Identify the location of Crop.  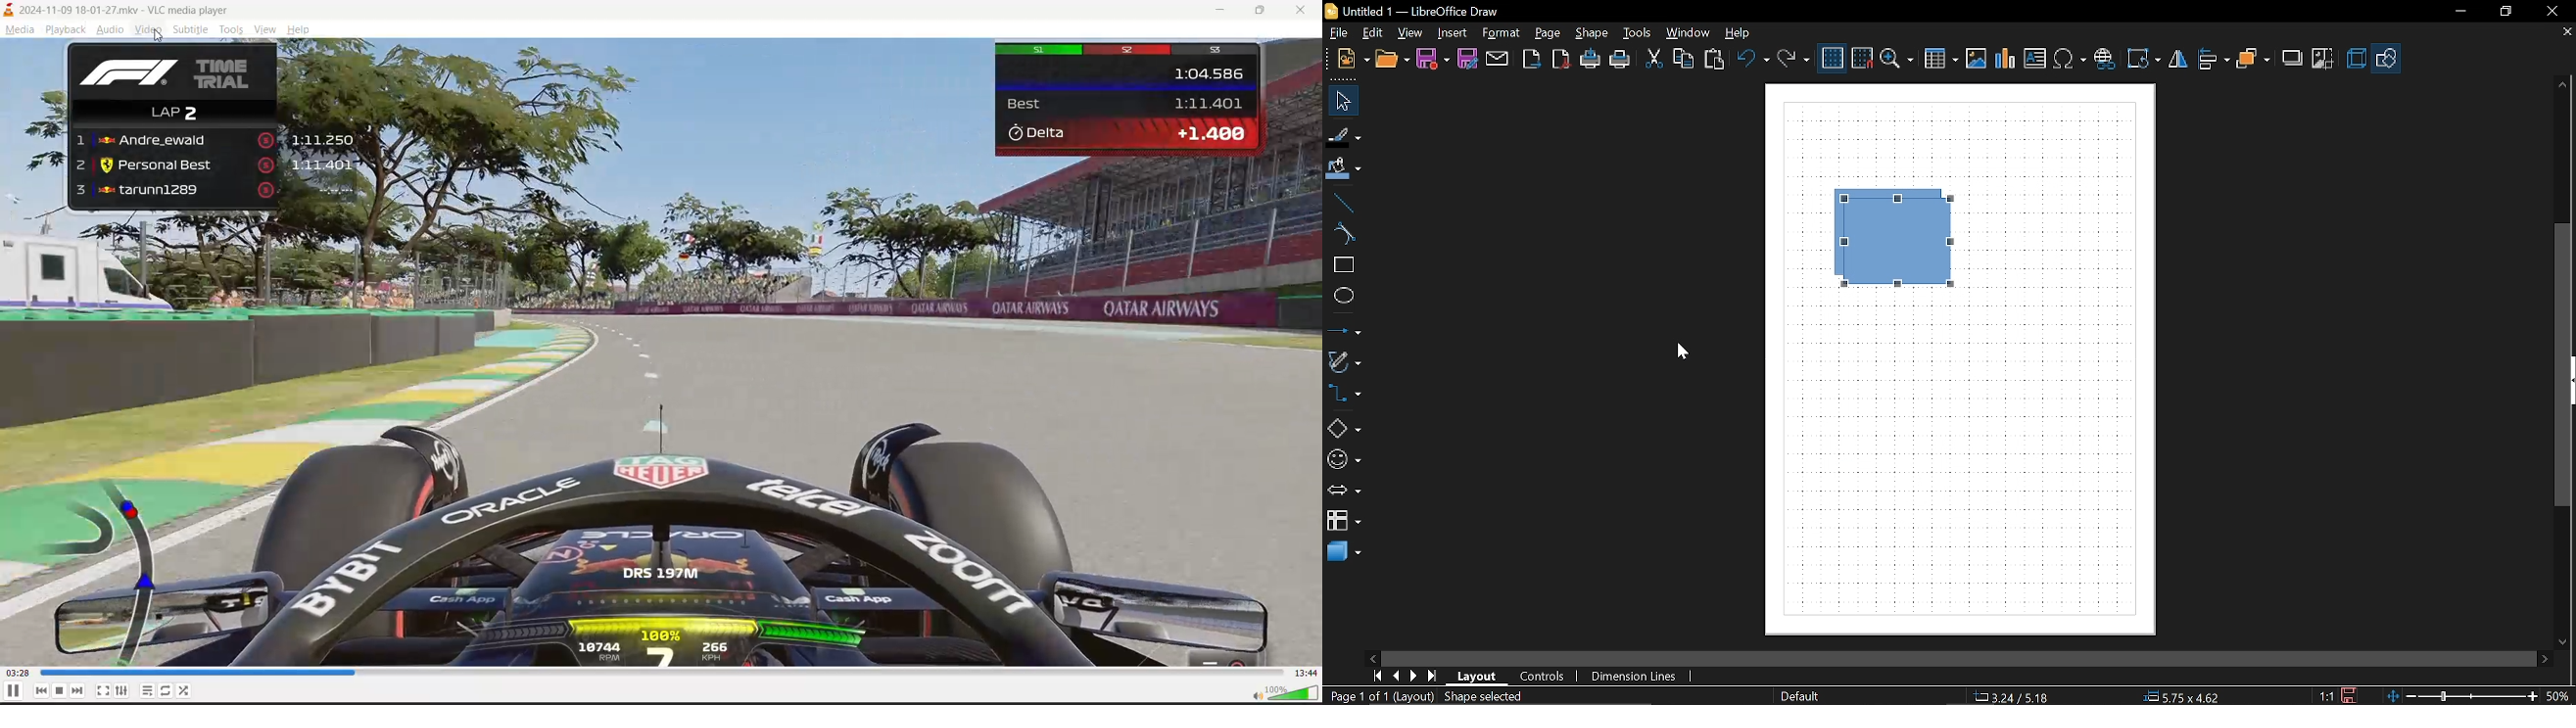
(2323, 60).